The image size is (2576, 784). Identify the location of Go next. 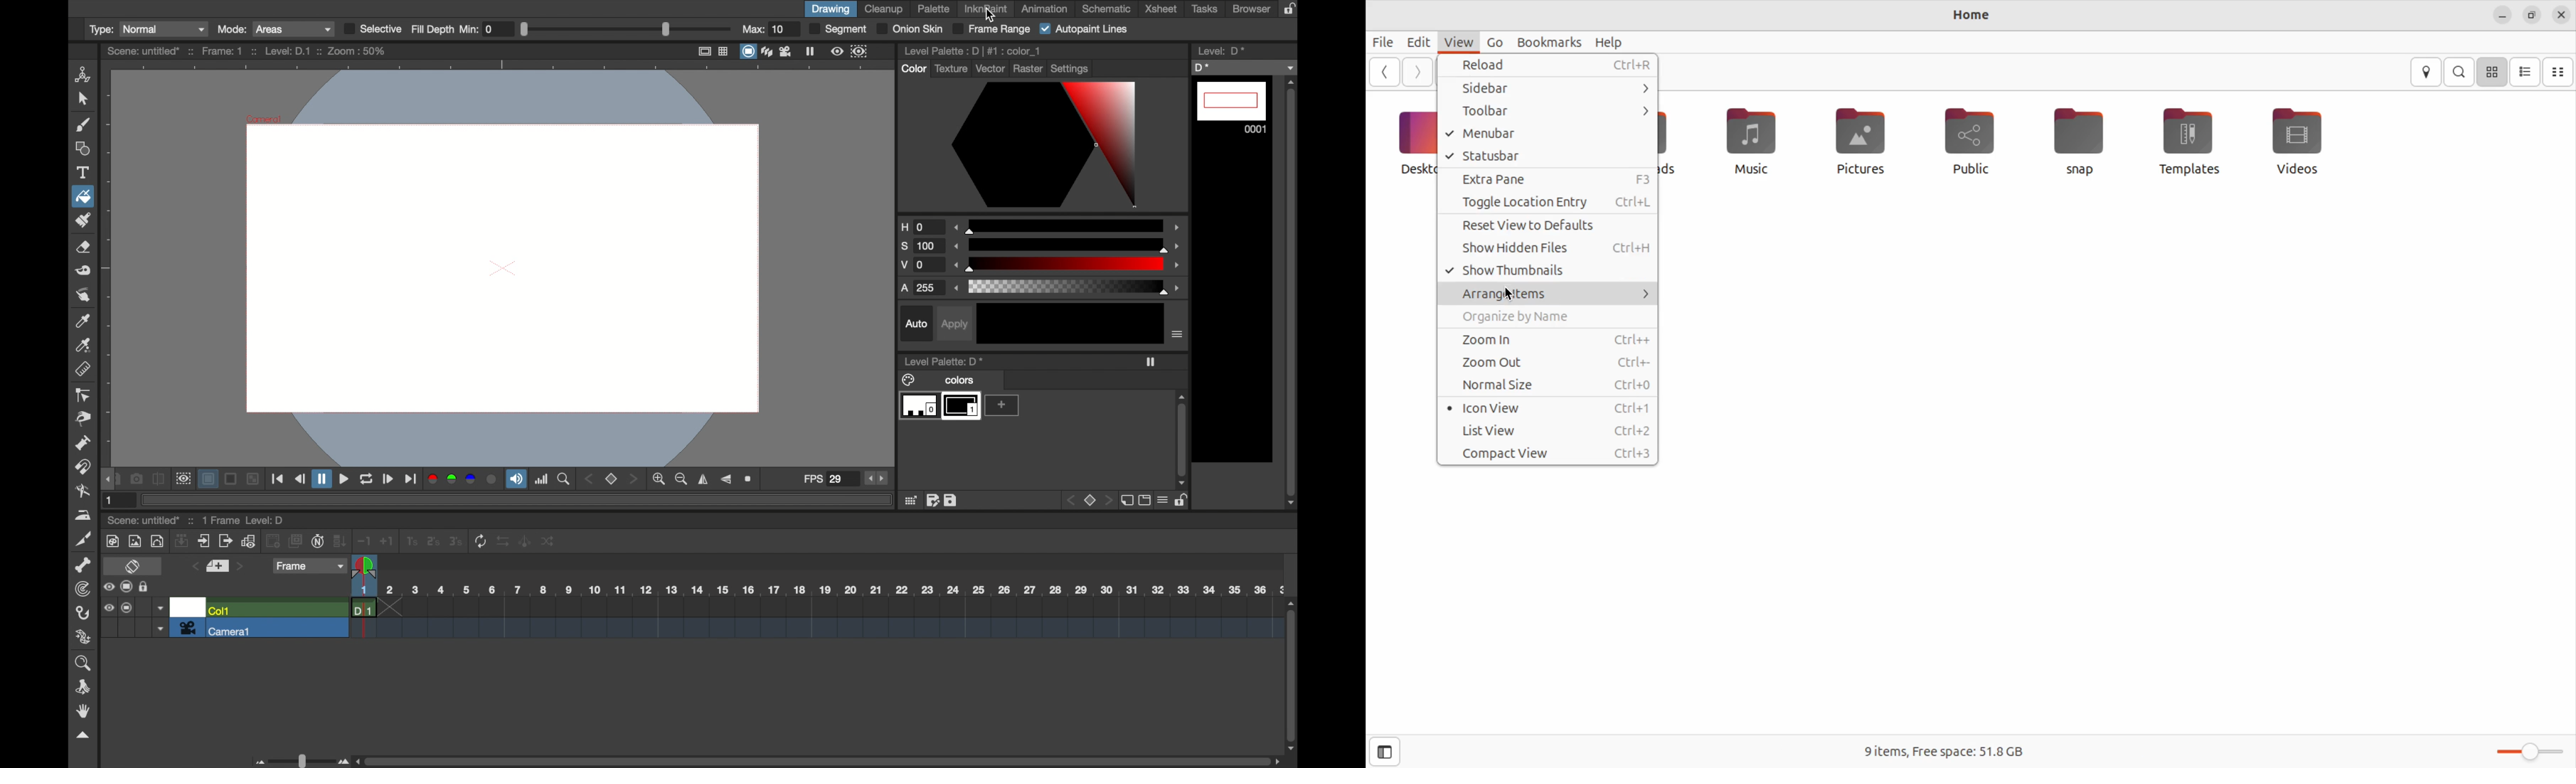
(1418, 71).